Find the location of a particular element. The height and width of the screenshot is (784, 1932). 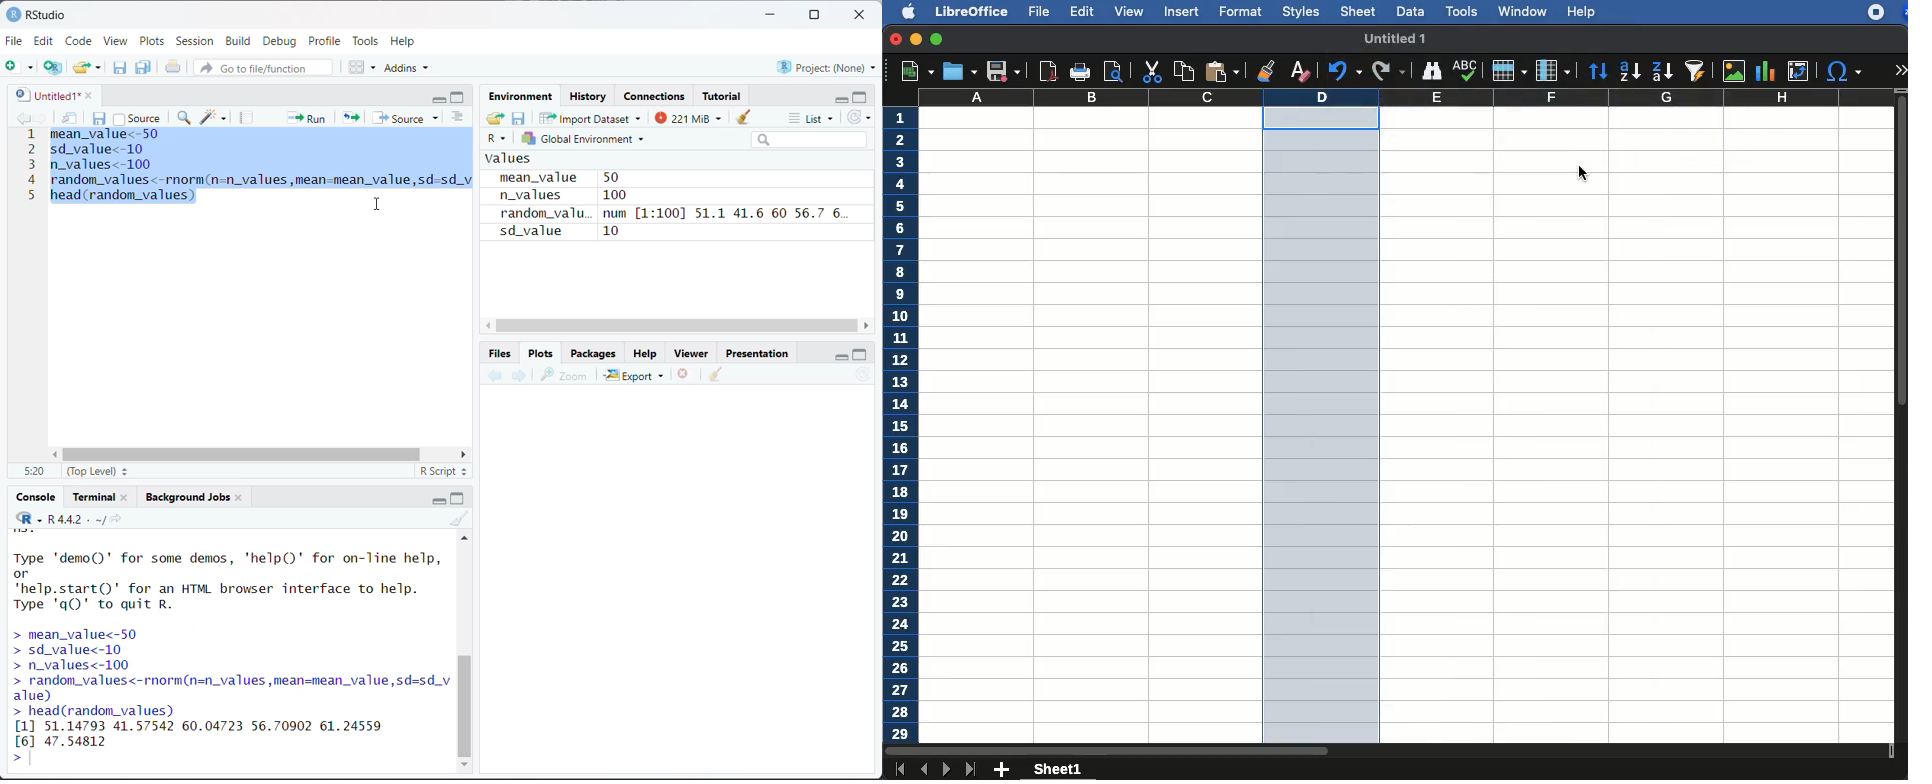

Edit is located at coordinates (46, 40).